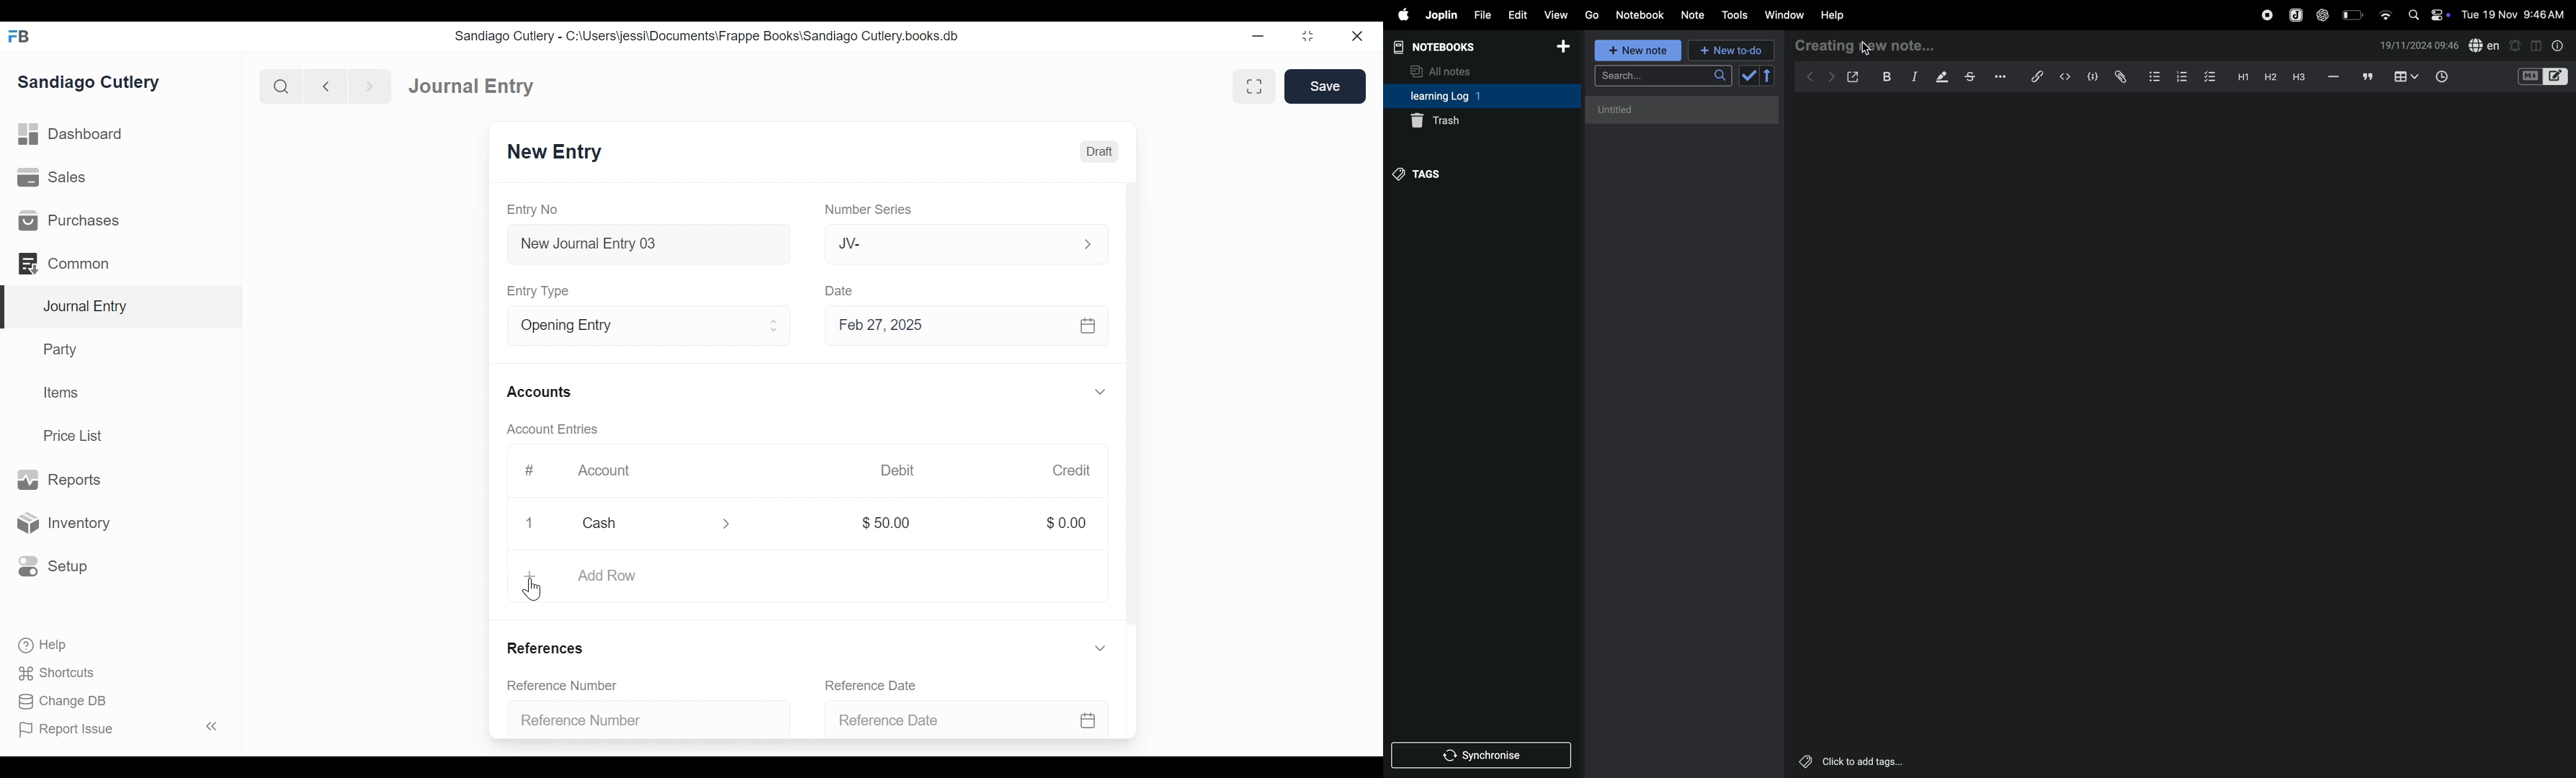  Describe the element at coordinates (1564, 50) in the screenshot. I see `add` at that location.